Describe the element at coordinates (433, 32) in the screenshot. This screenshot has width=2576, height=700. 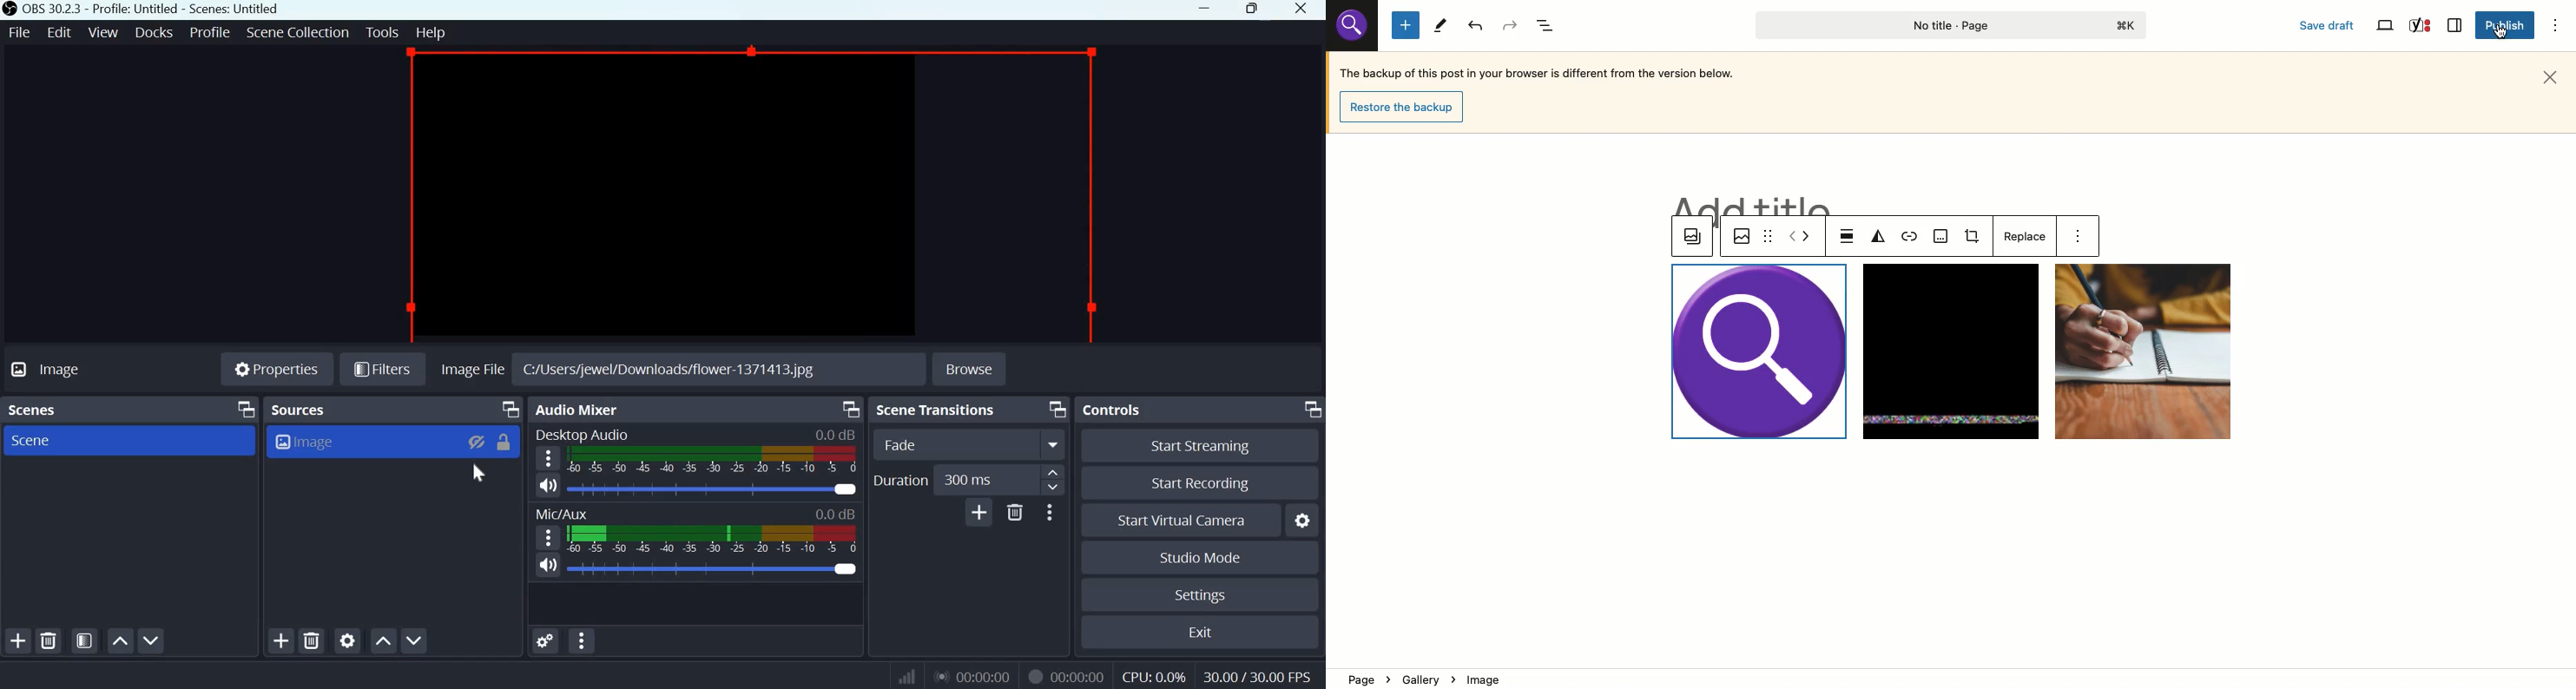
I see `Help` at that location.